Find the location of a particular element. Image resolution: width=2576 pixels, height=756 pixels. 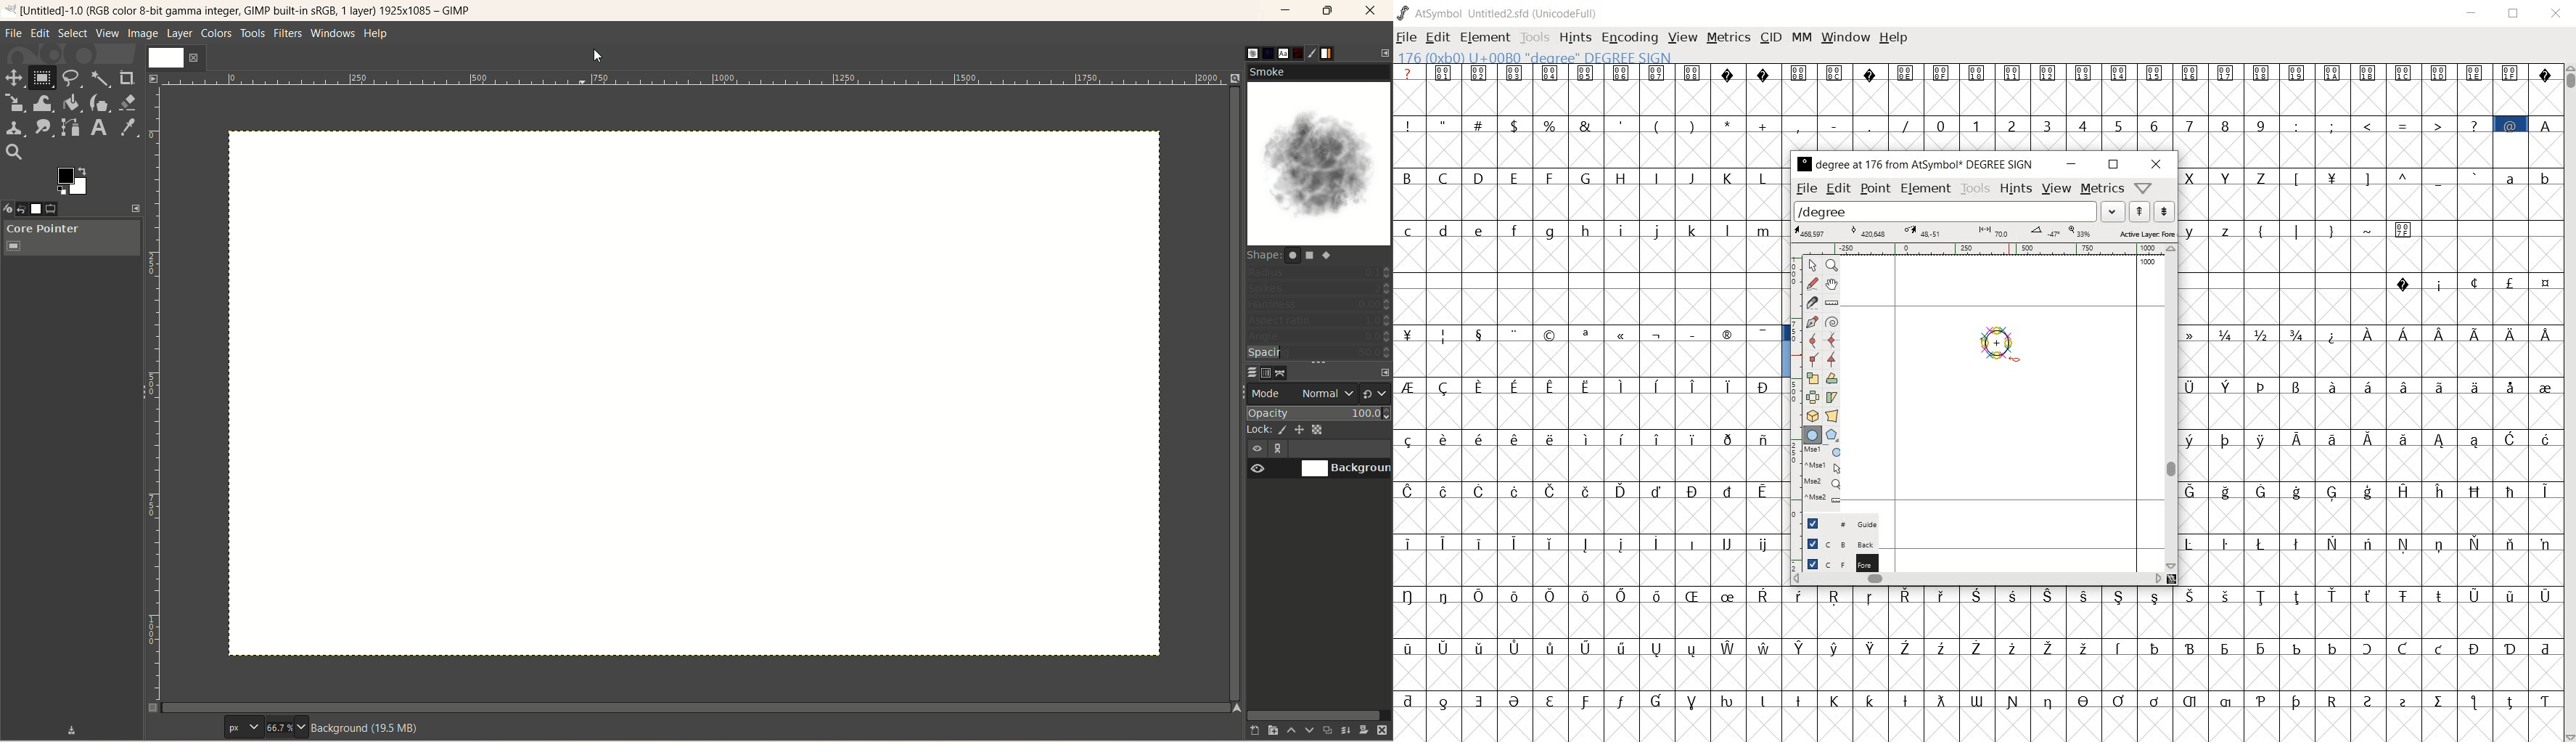

opacity is located at coordinates (1318, 411).